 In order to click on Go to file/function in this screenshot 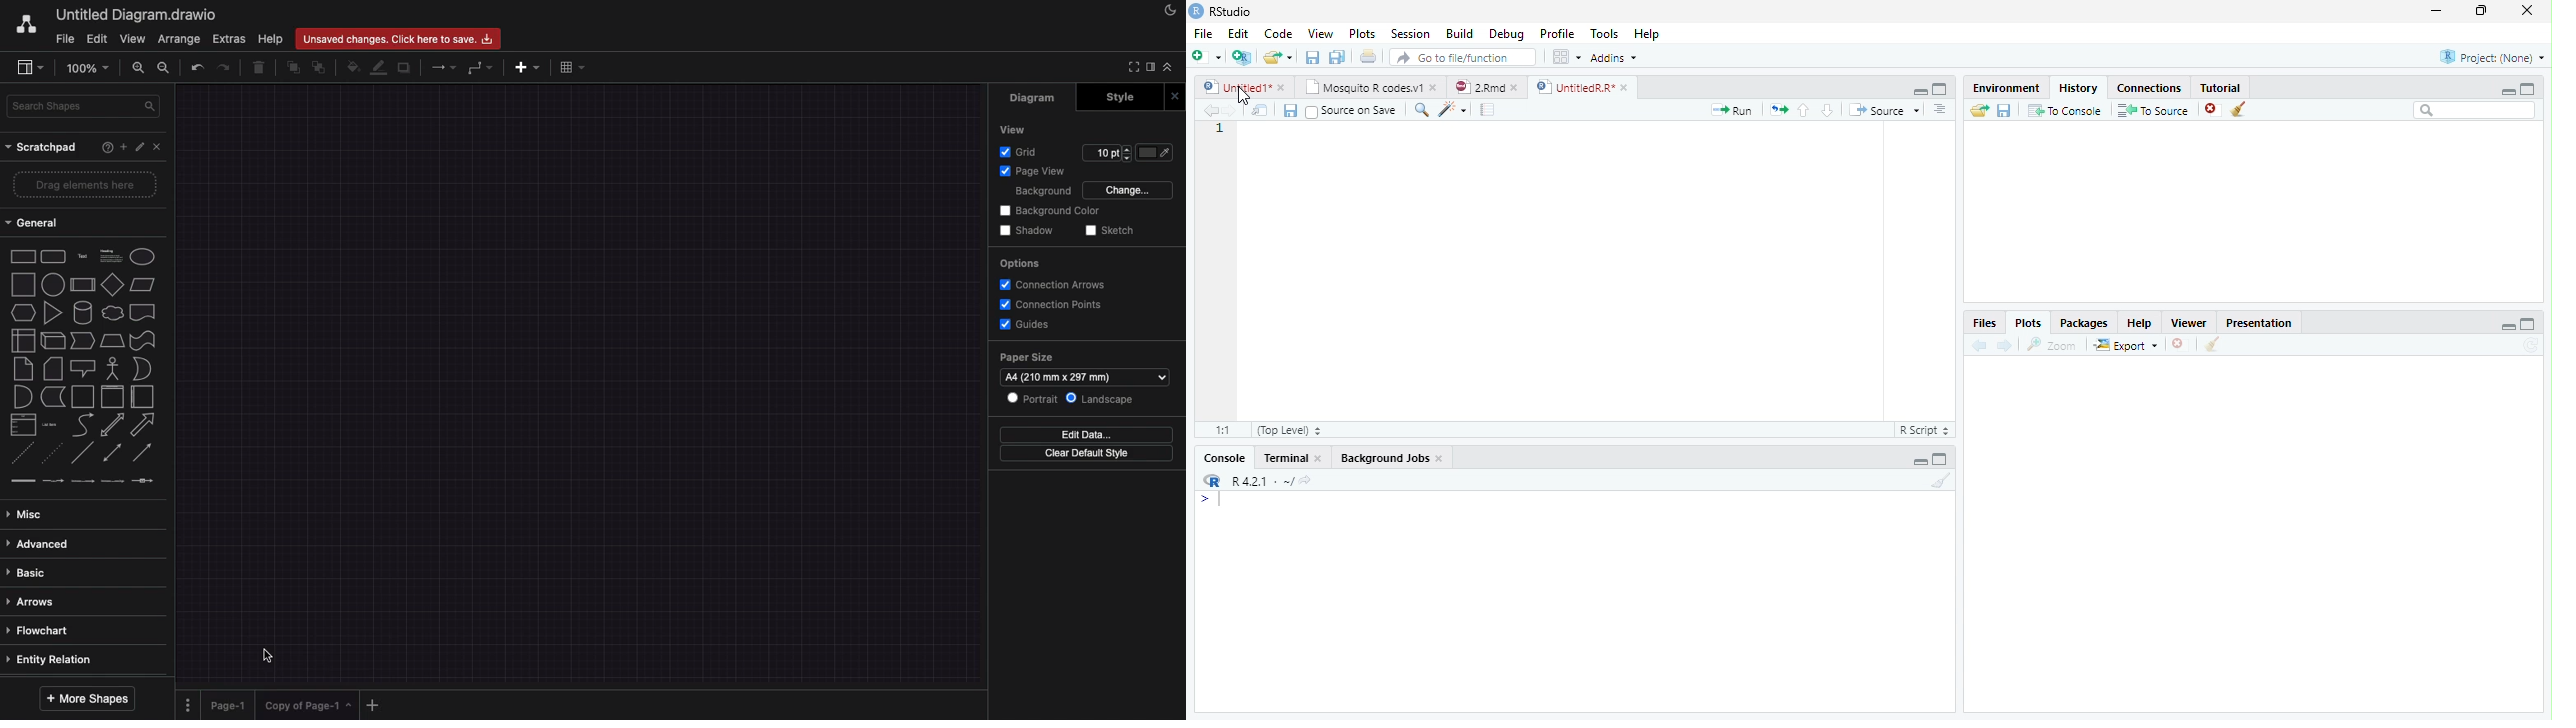, I will do `click(1463, 56)`.